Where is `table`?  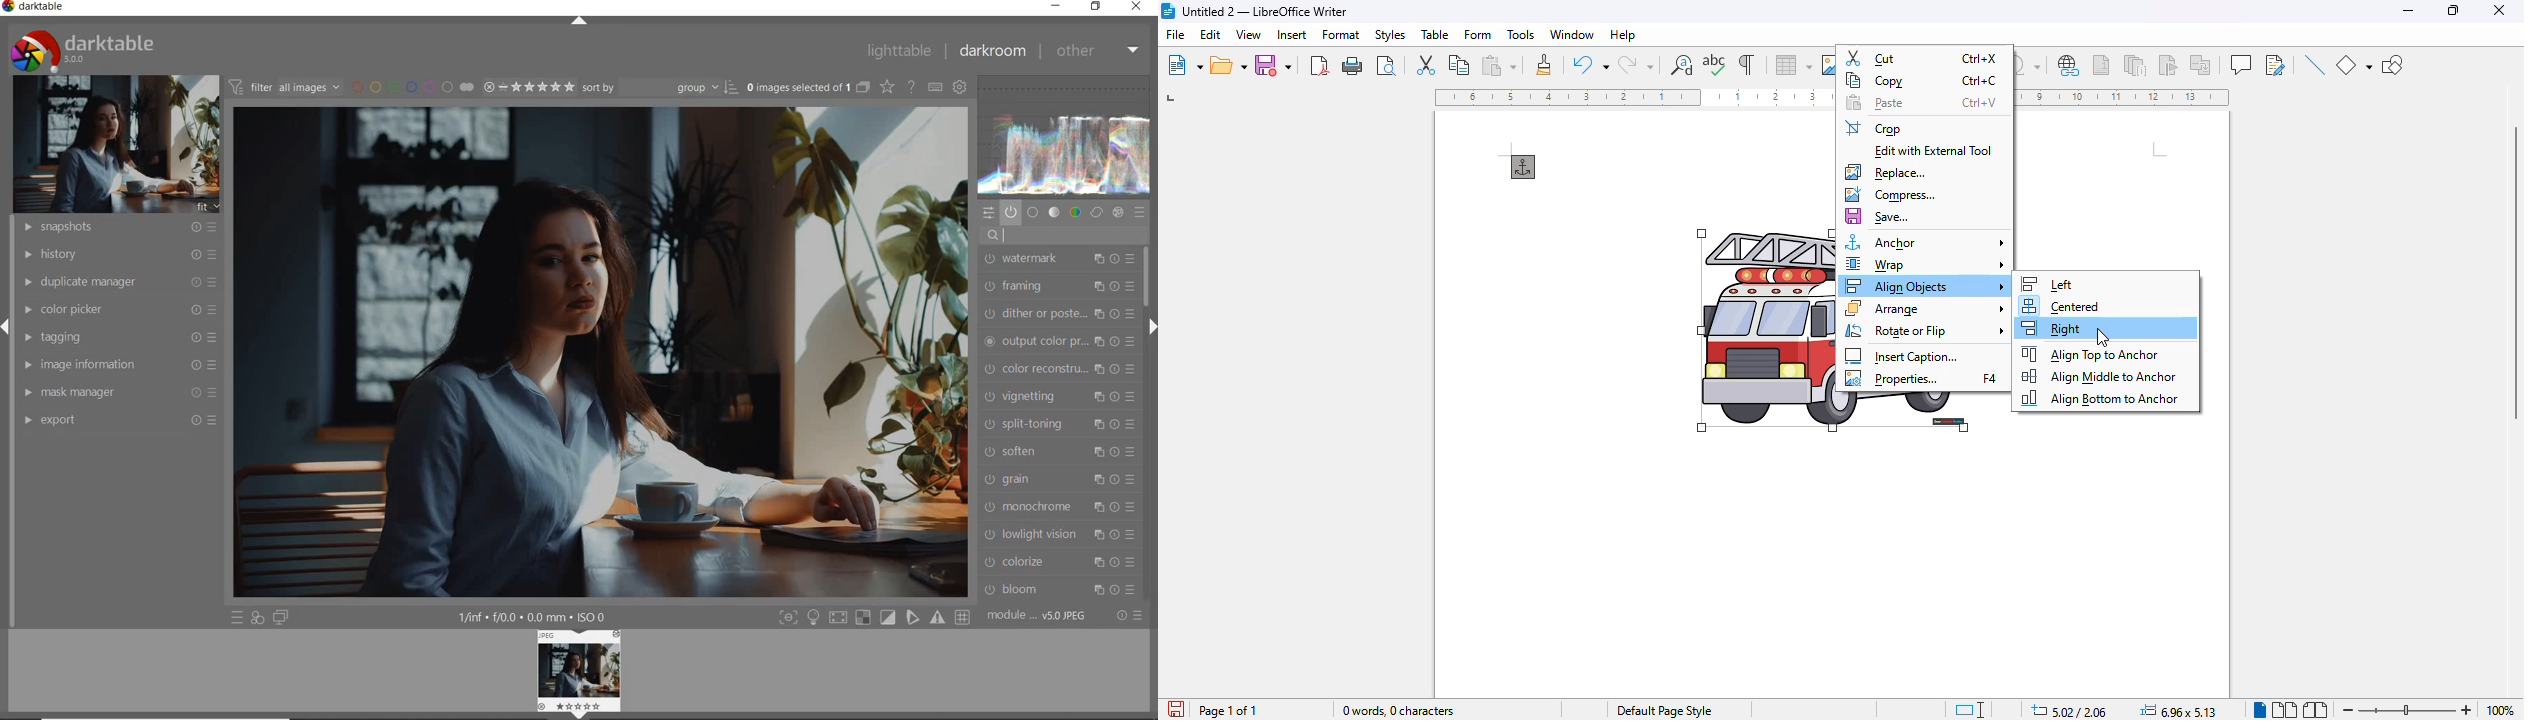
table is located at coordinates (1793, 65).